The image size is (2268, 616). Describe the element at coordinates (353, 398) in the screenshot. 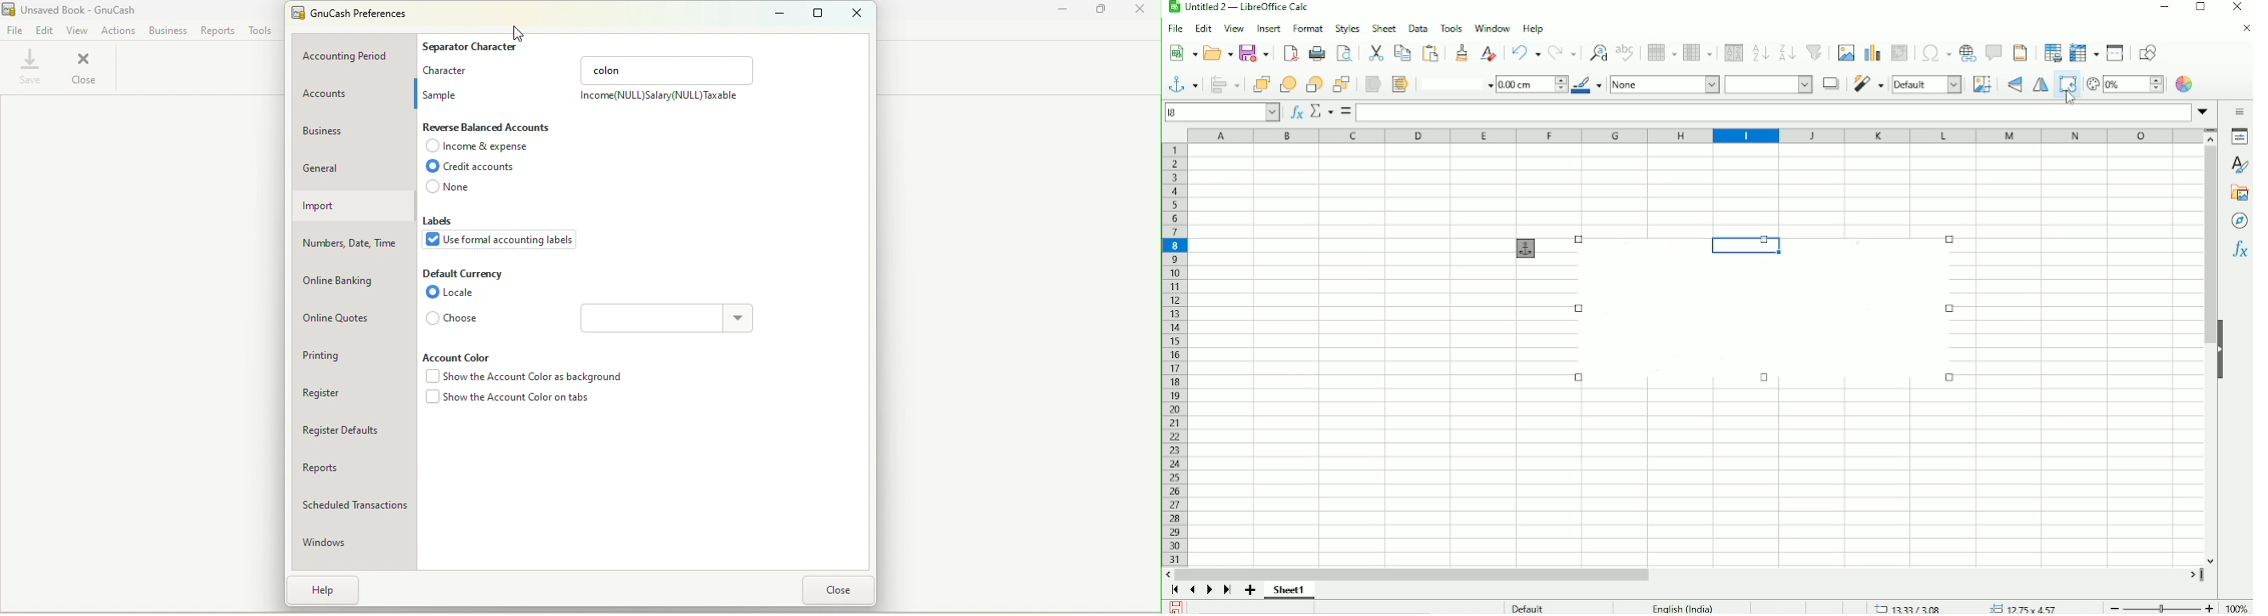

I see `Register` at that location.